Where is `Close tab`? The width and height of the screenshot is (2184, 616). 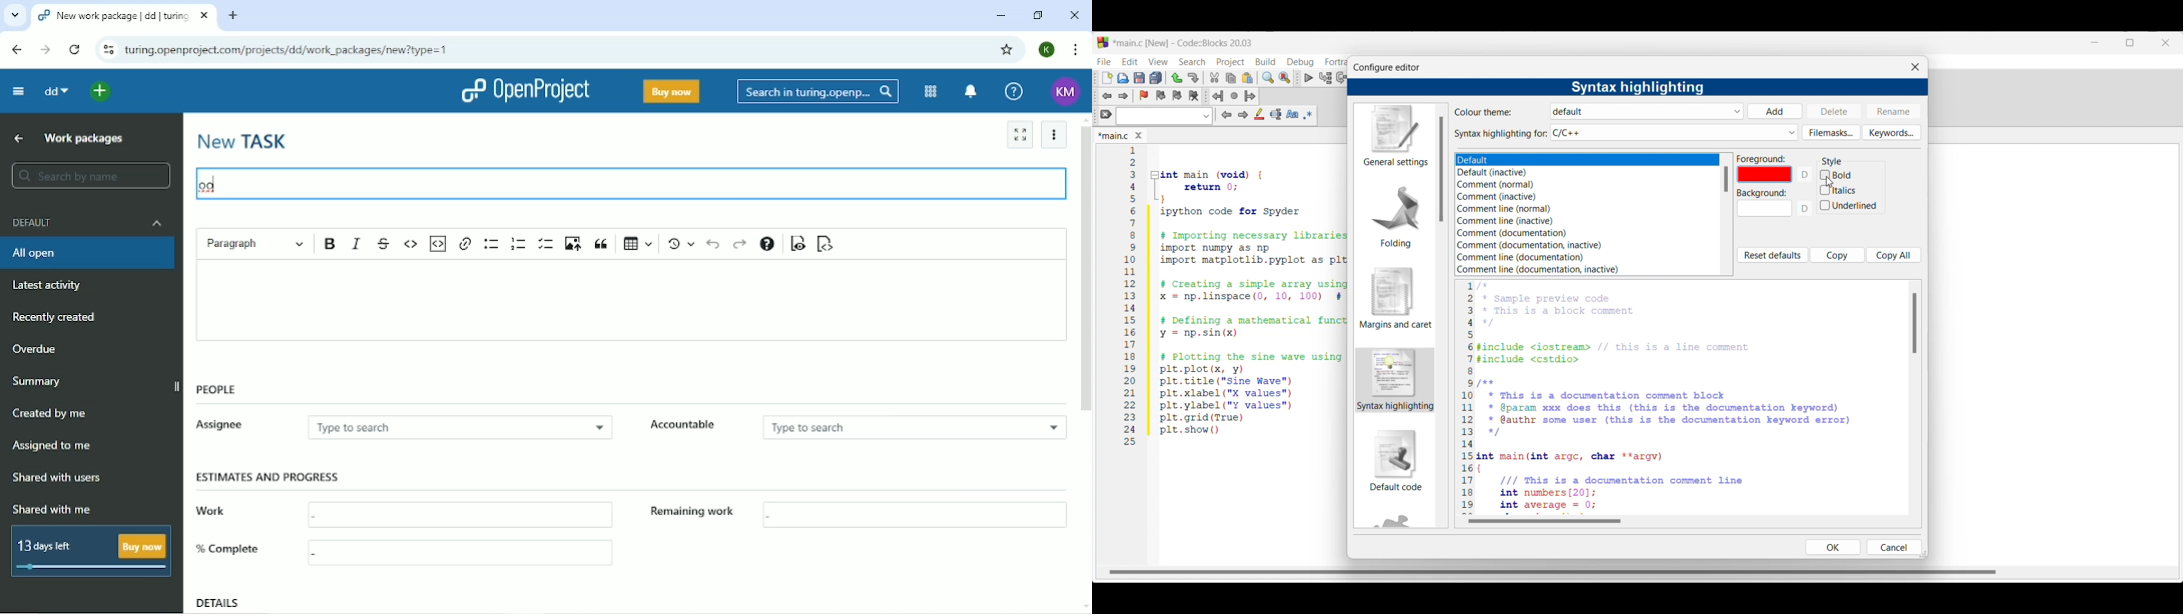 Close tab is located at coordinates (1139, 135).